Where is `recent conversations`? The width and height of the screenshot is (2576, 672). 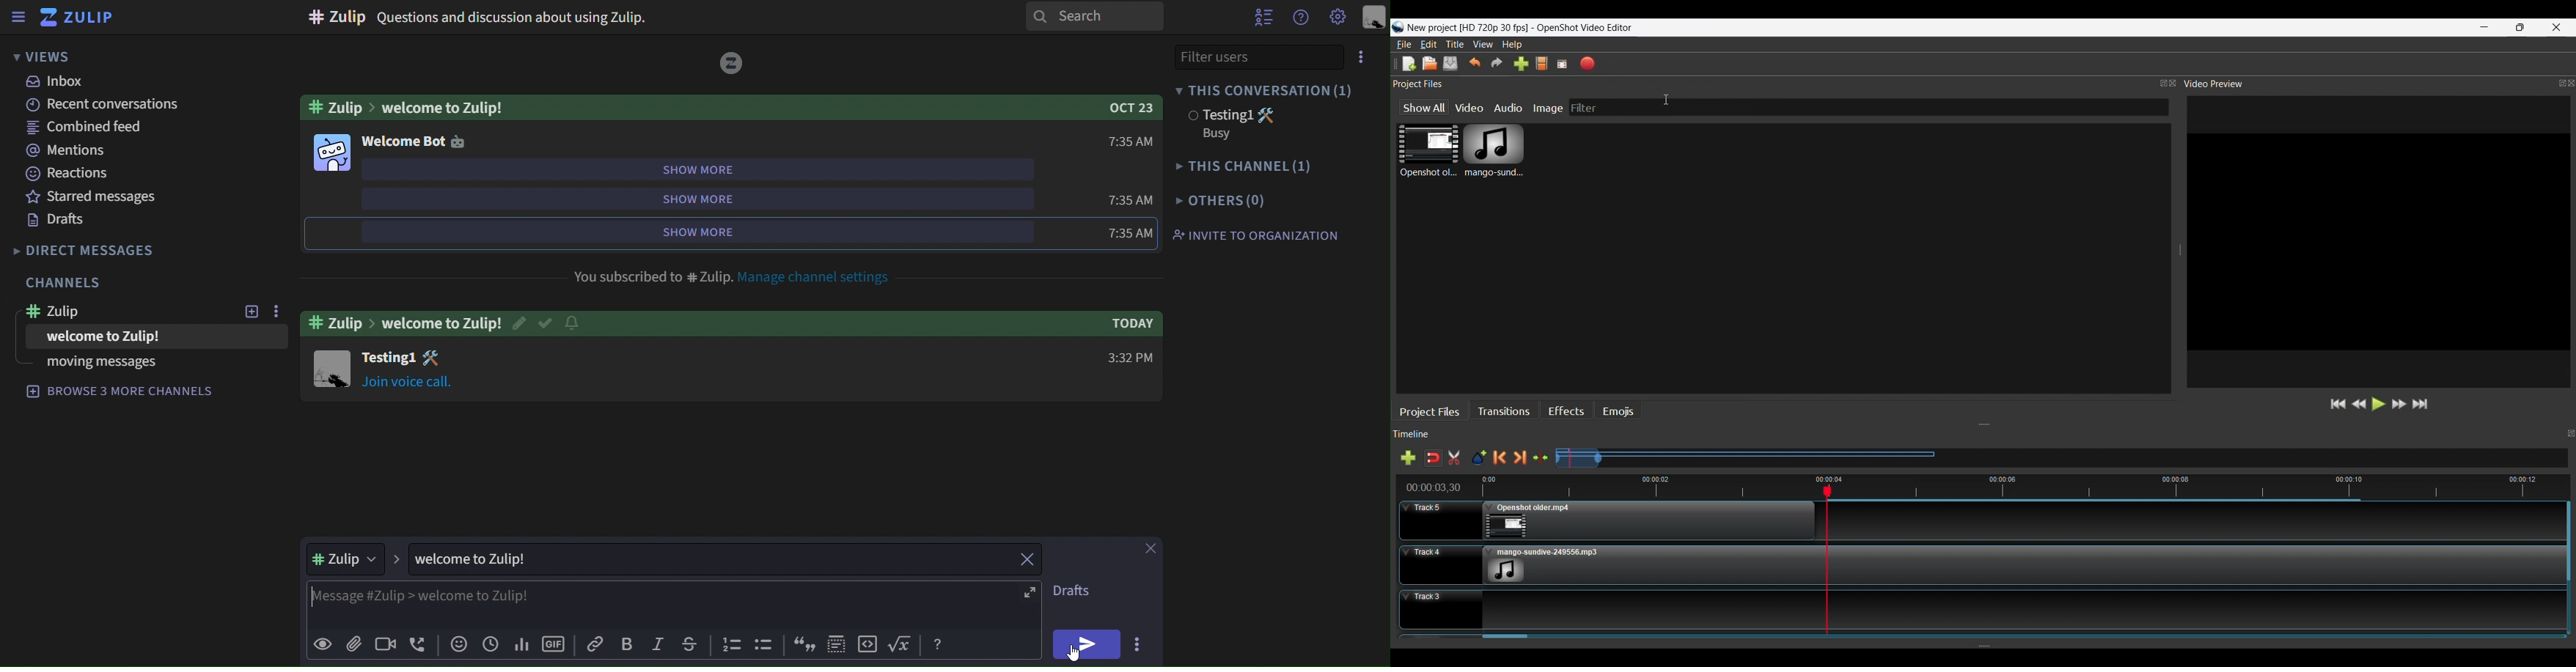 recent conversations is located at coordinates (104, 106).